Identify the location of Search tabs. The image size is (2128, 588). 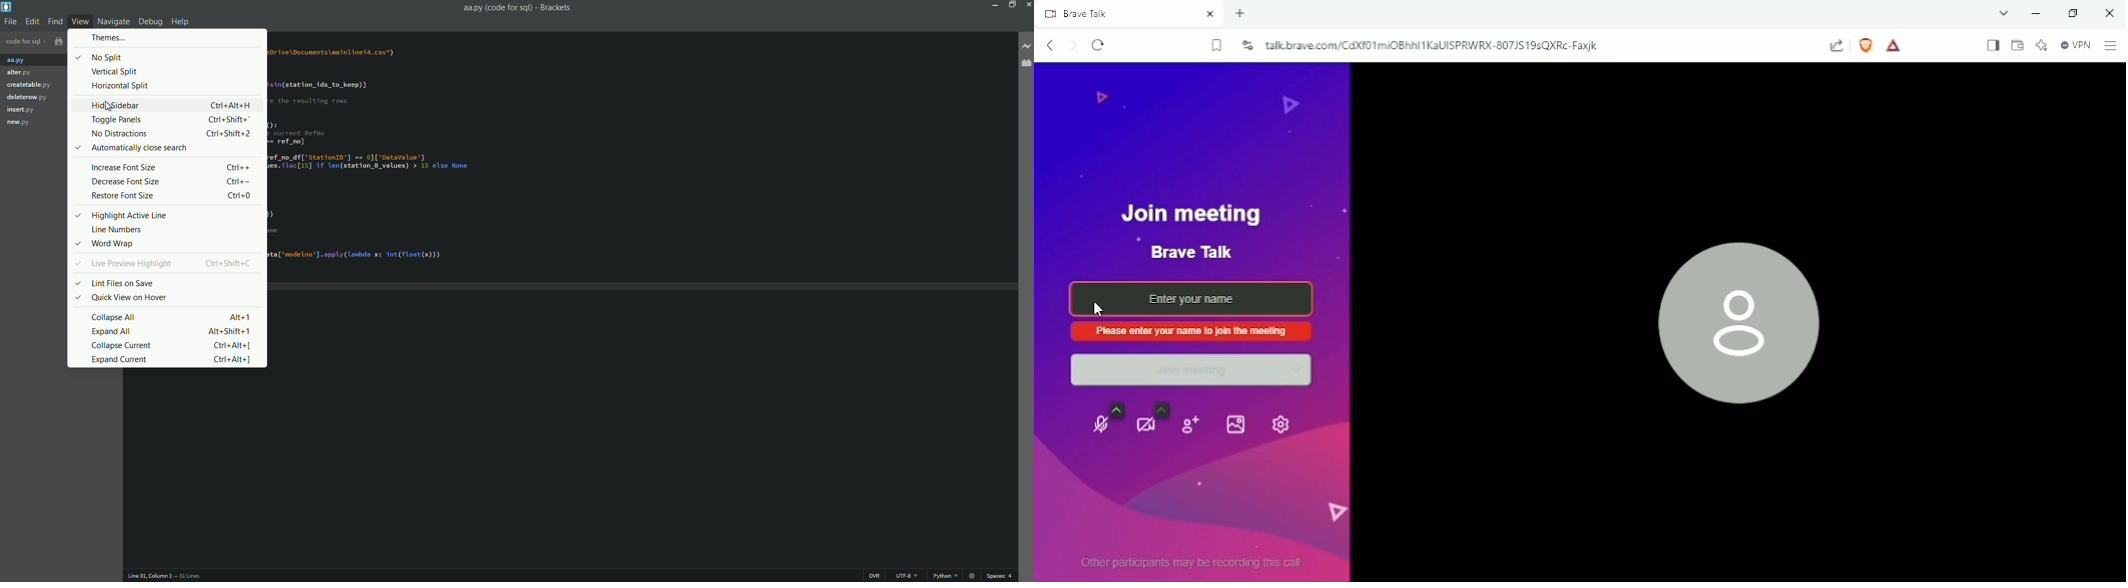
(2005, 13).